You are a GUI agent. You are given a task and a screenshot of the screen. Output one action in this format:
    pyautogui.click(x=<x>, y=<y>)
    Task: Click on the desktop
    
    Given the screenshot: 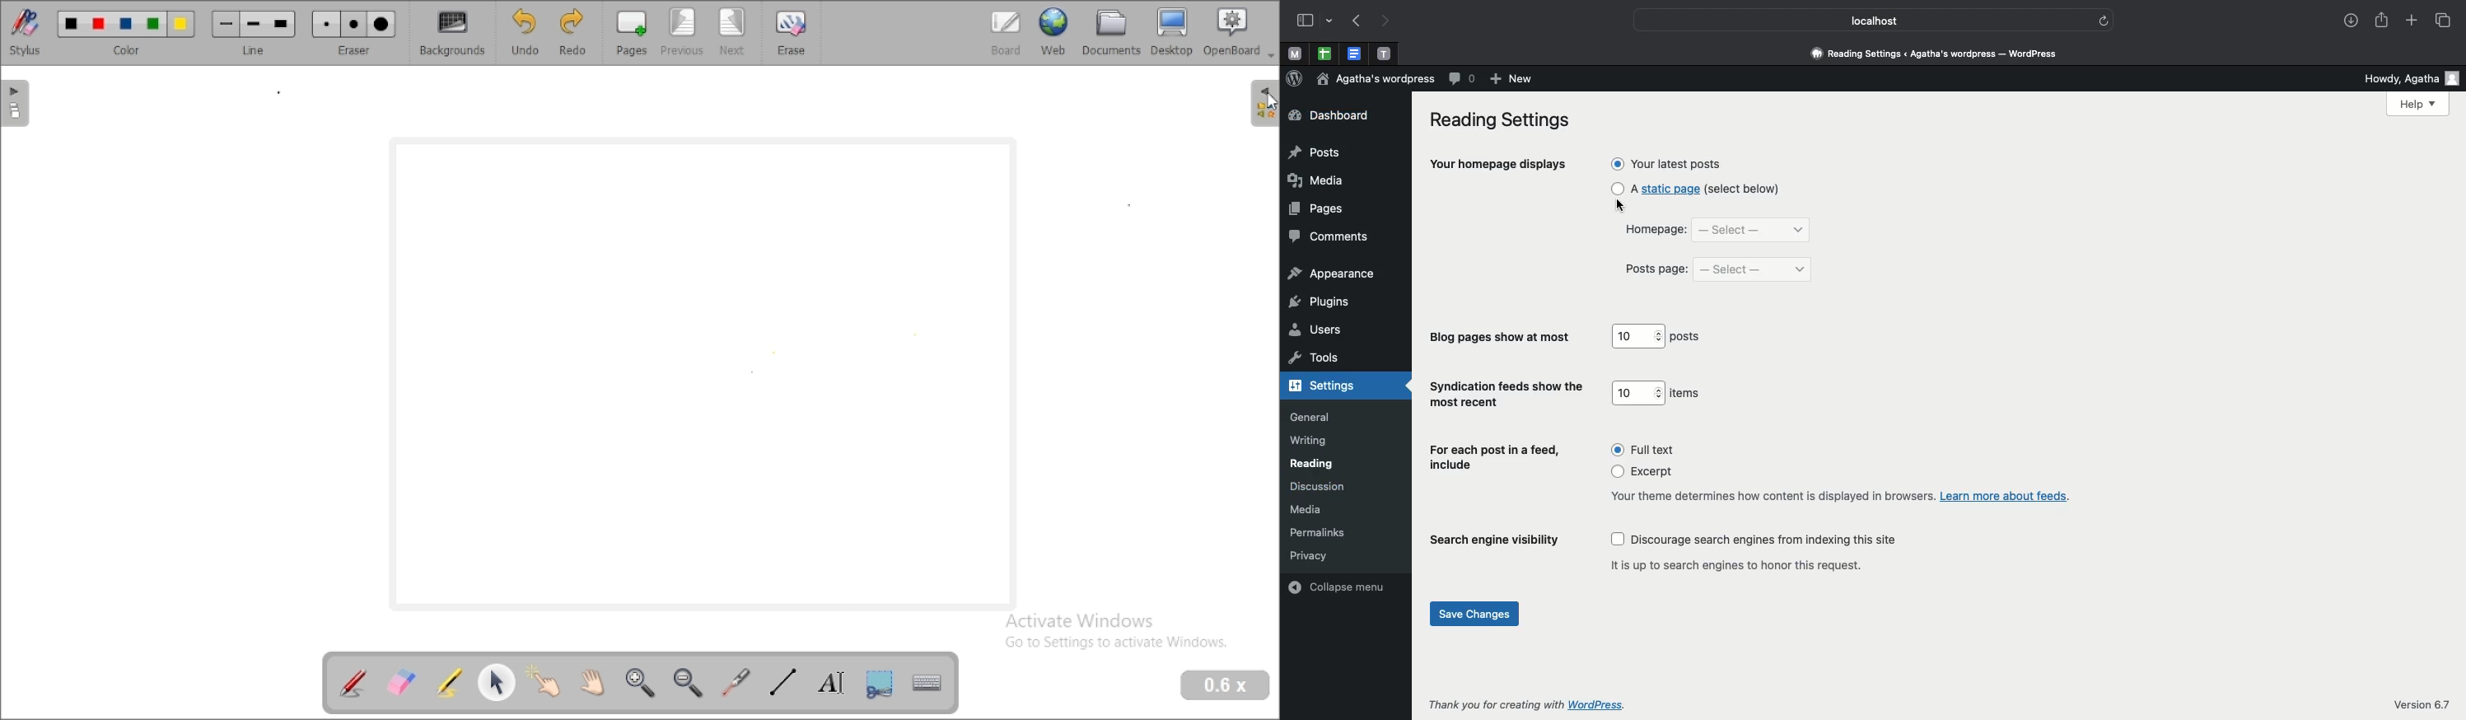 What is the action you would take?
    pyautogui.click(x=1173, y=32)
    